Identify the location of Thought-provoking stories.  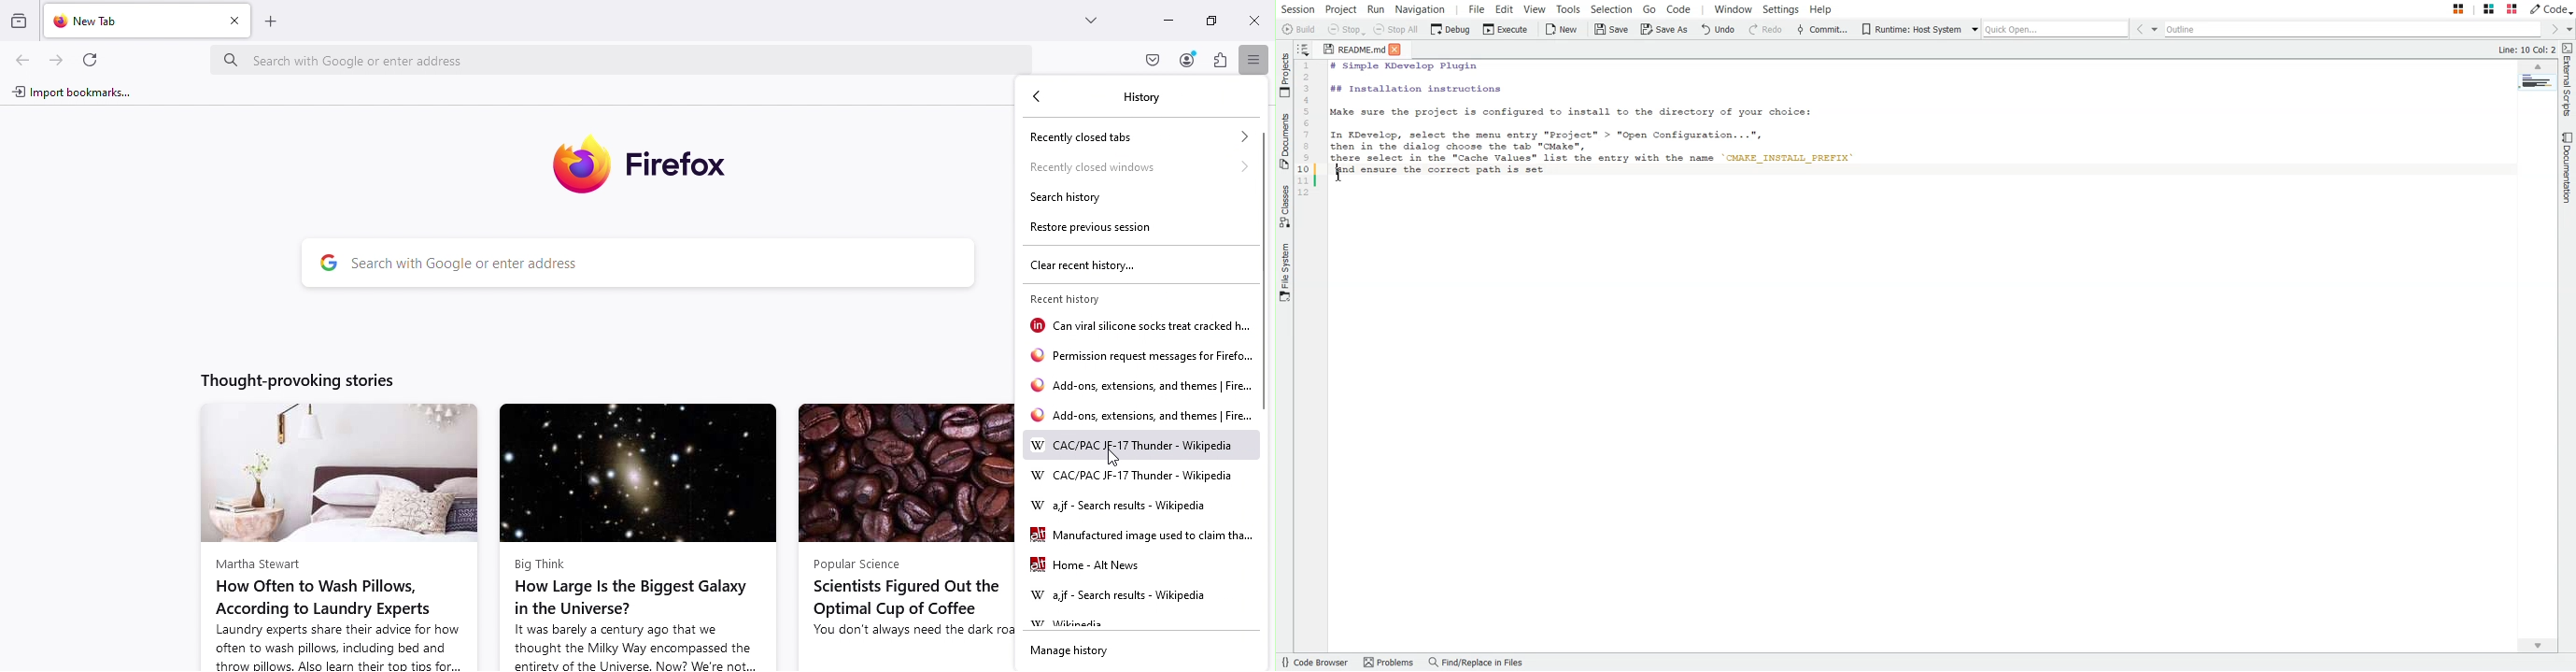
(314, 377).